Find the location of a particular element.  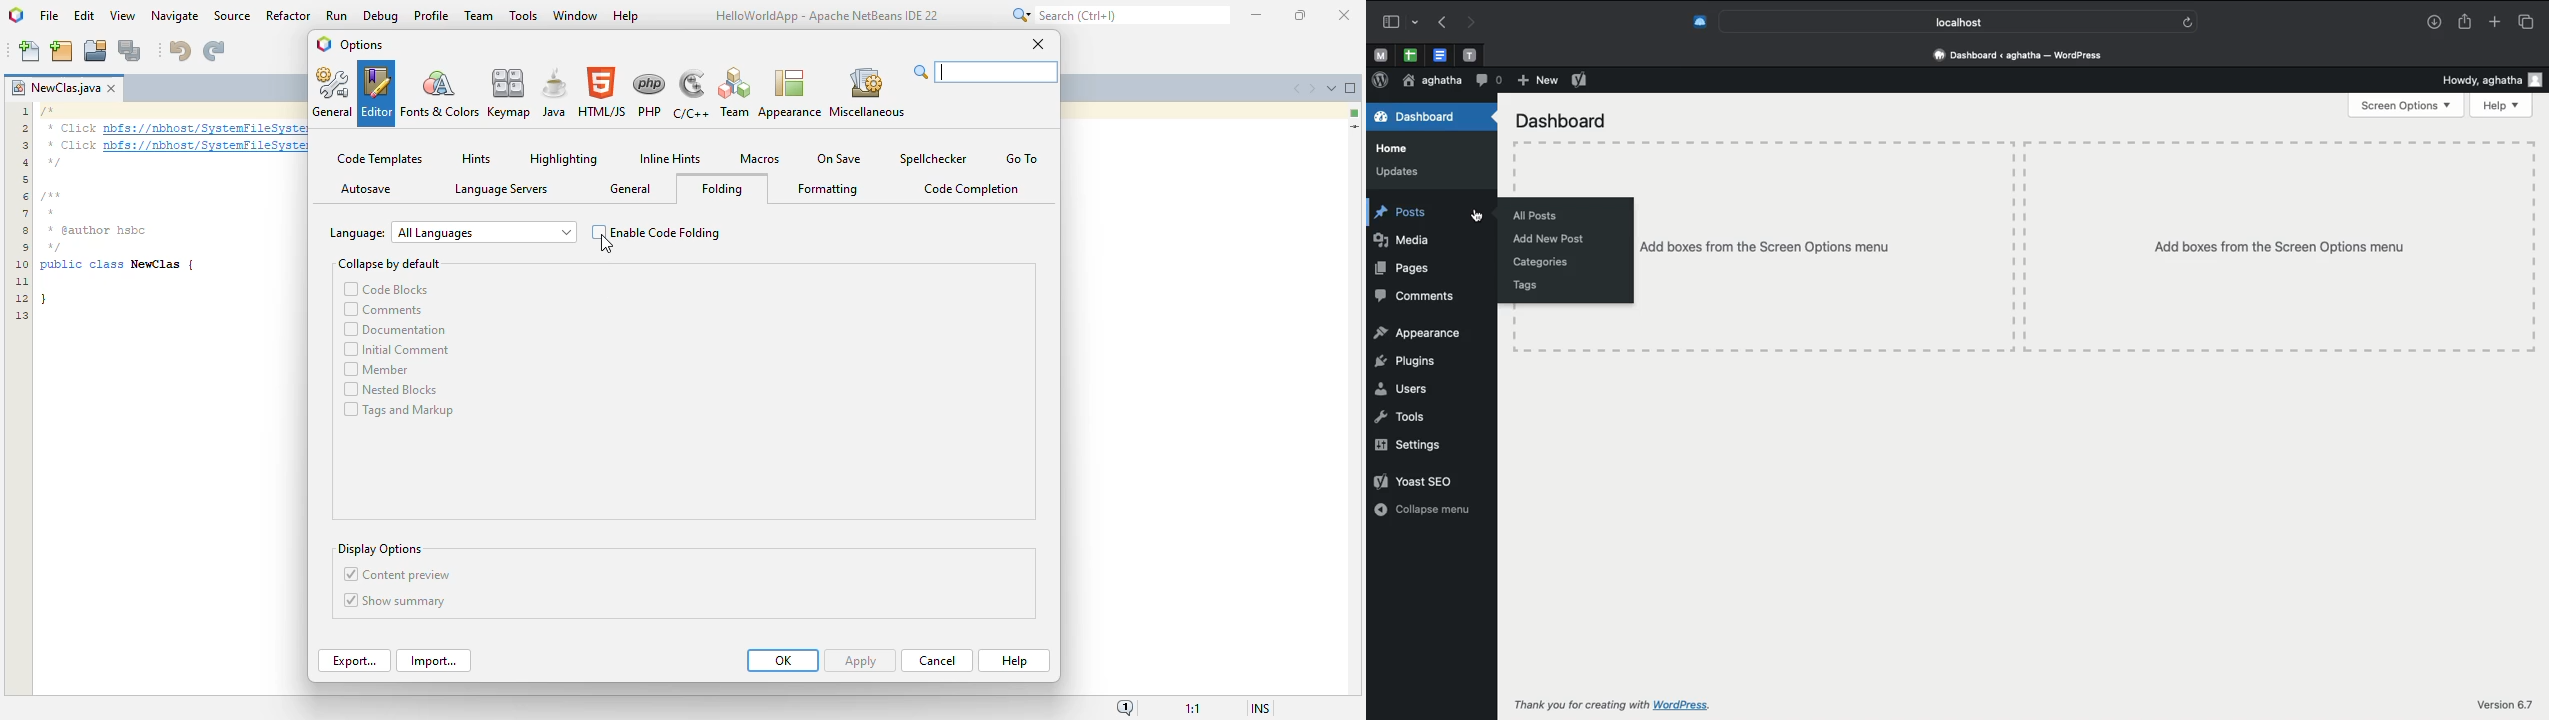

go to is located at coordinates (1022, 158).